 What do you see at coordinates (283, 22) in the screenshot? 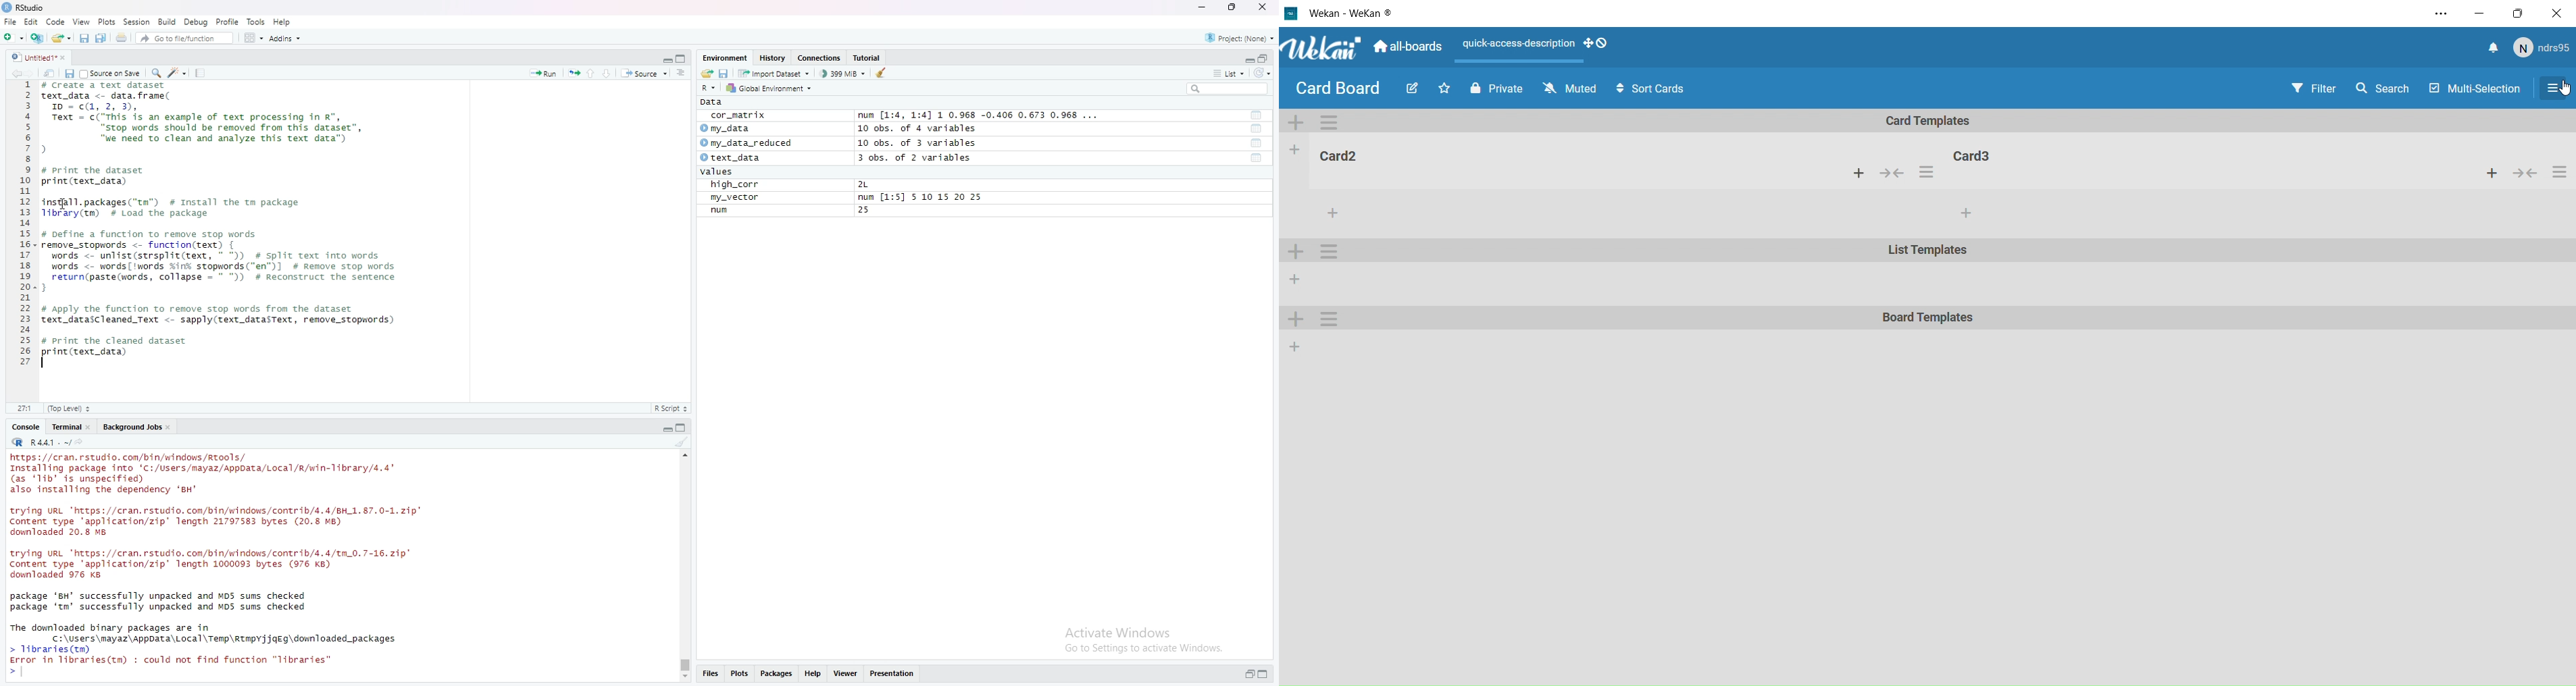
I see `help` at bounding box center [283, 22].